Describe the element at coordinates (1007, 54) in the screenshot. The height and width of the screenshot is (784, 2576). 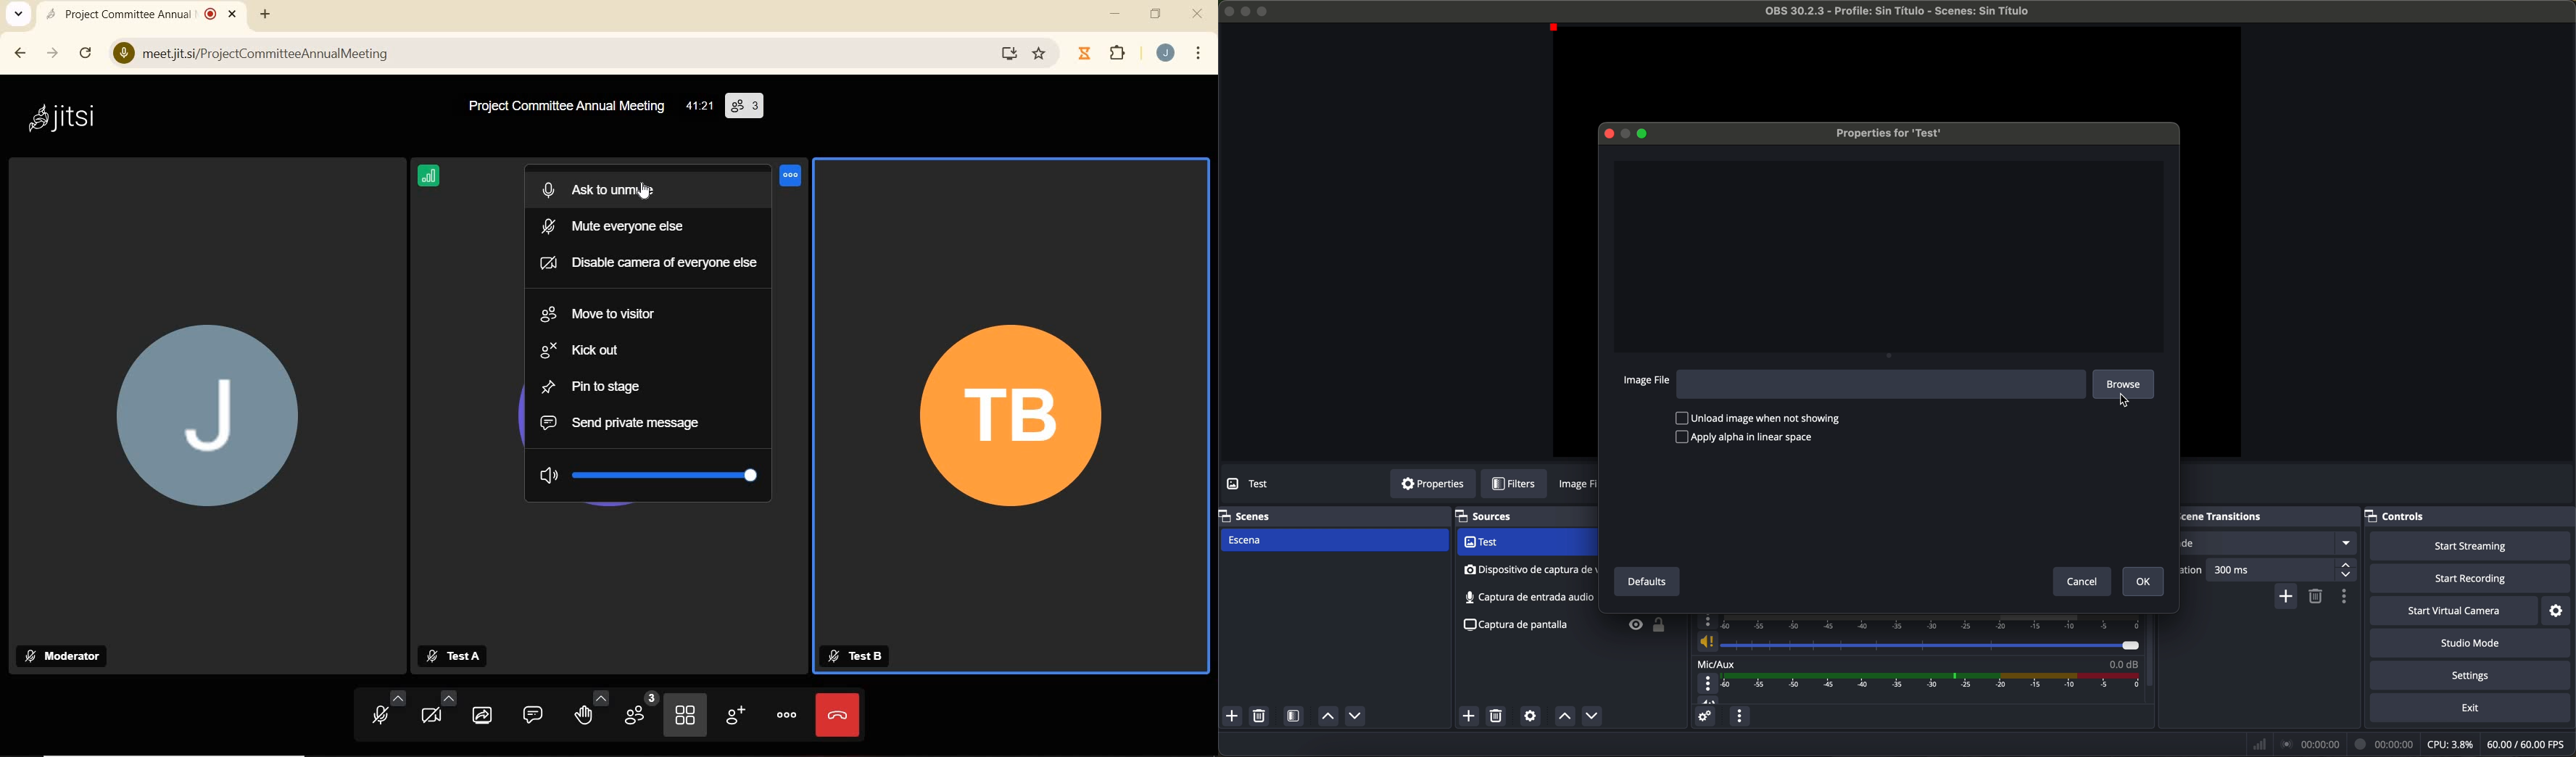
I see `Download website` at that location.